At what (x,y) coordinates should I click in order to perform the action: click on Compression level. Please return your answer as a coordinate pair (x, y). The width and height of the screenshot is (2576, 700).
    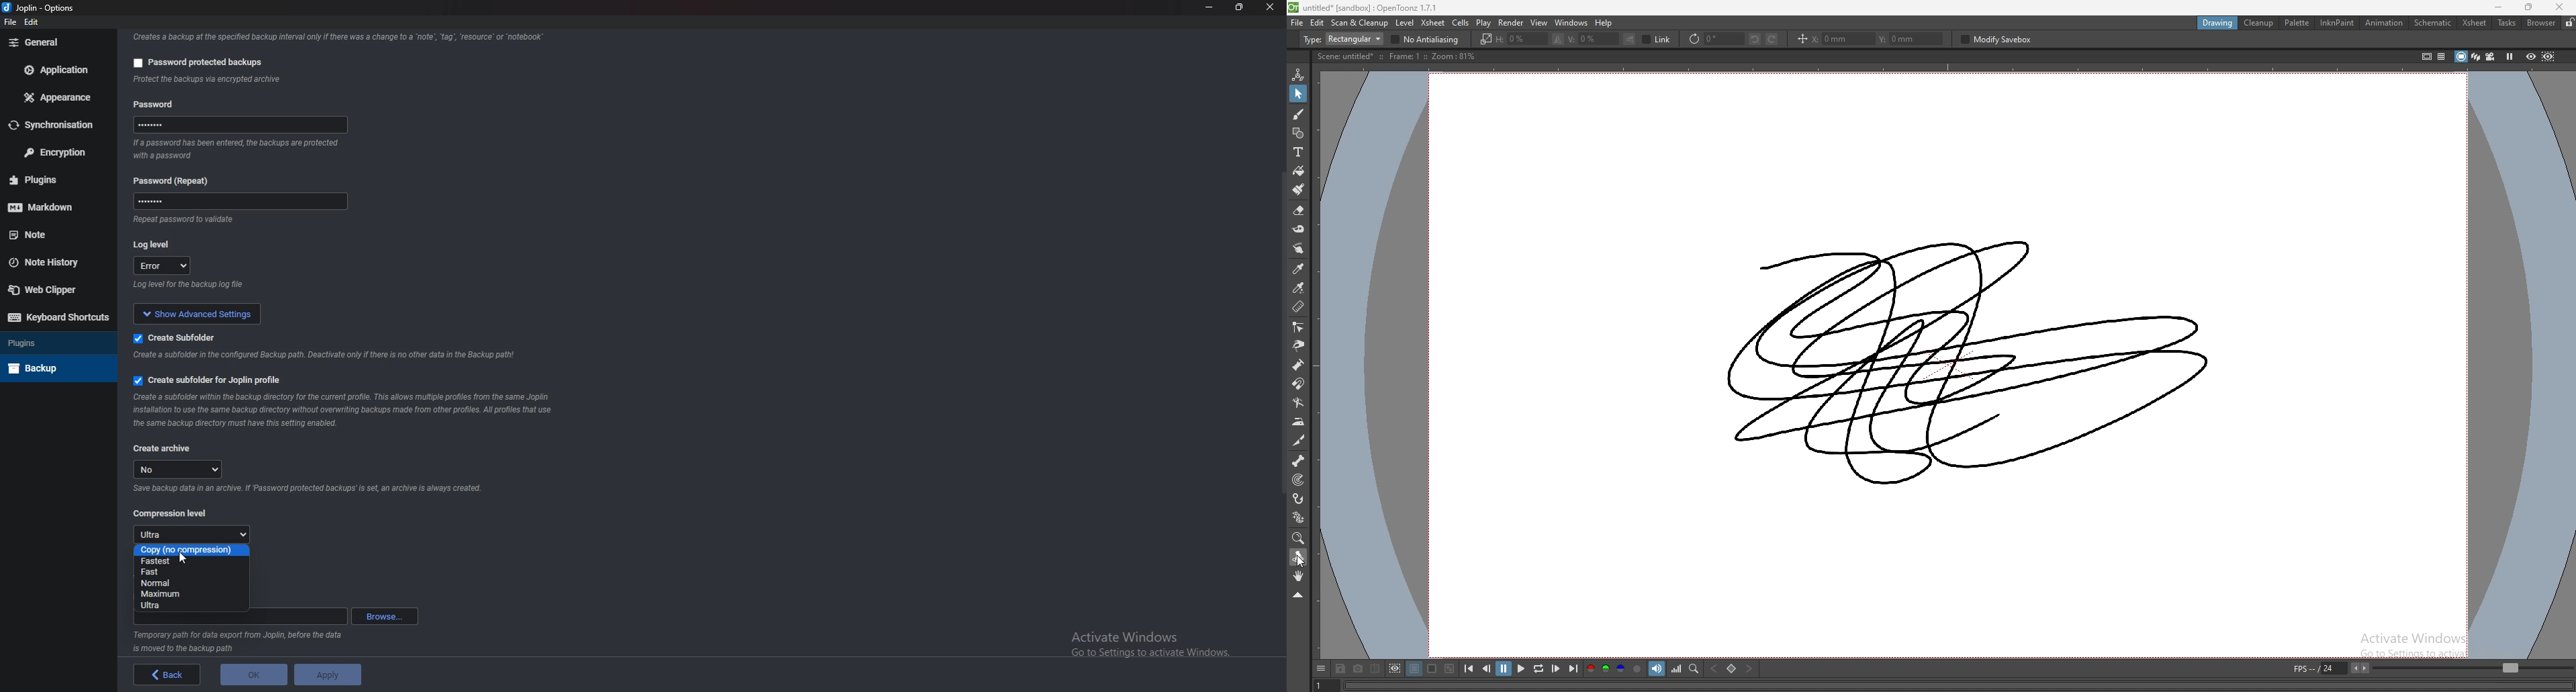
    Looking at the image, I should click on (172, 513).